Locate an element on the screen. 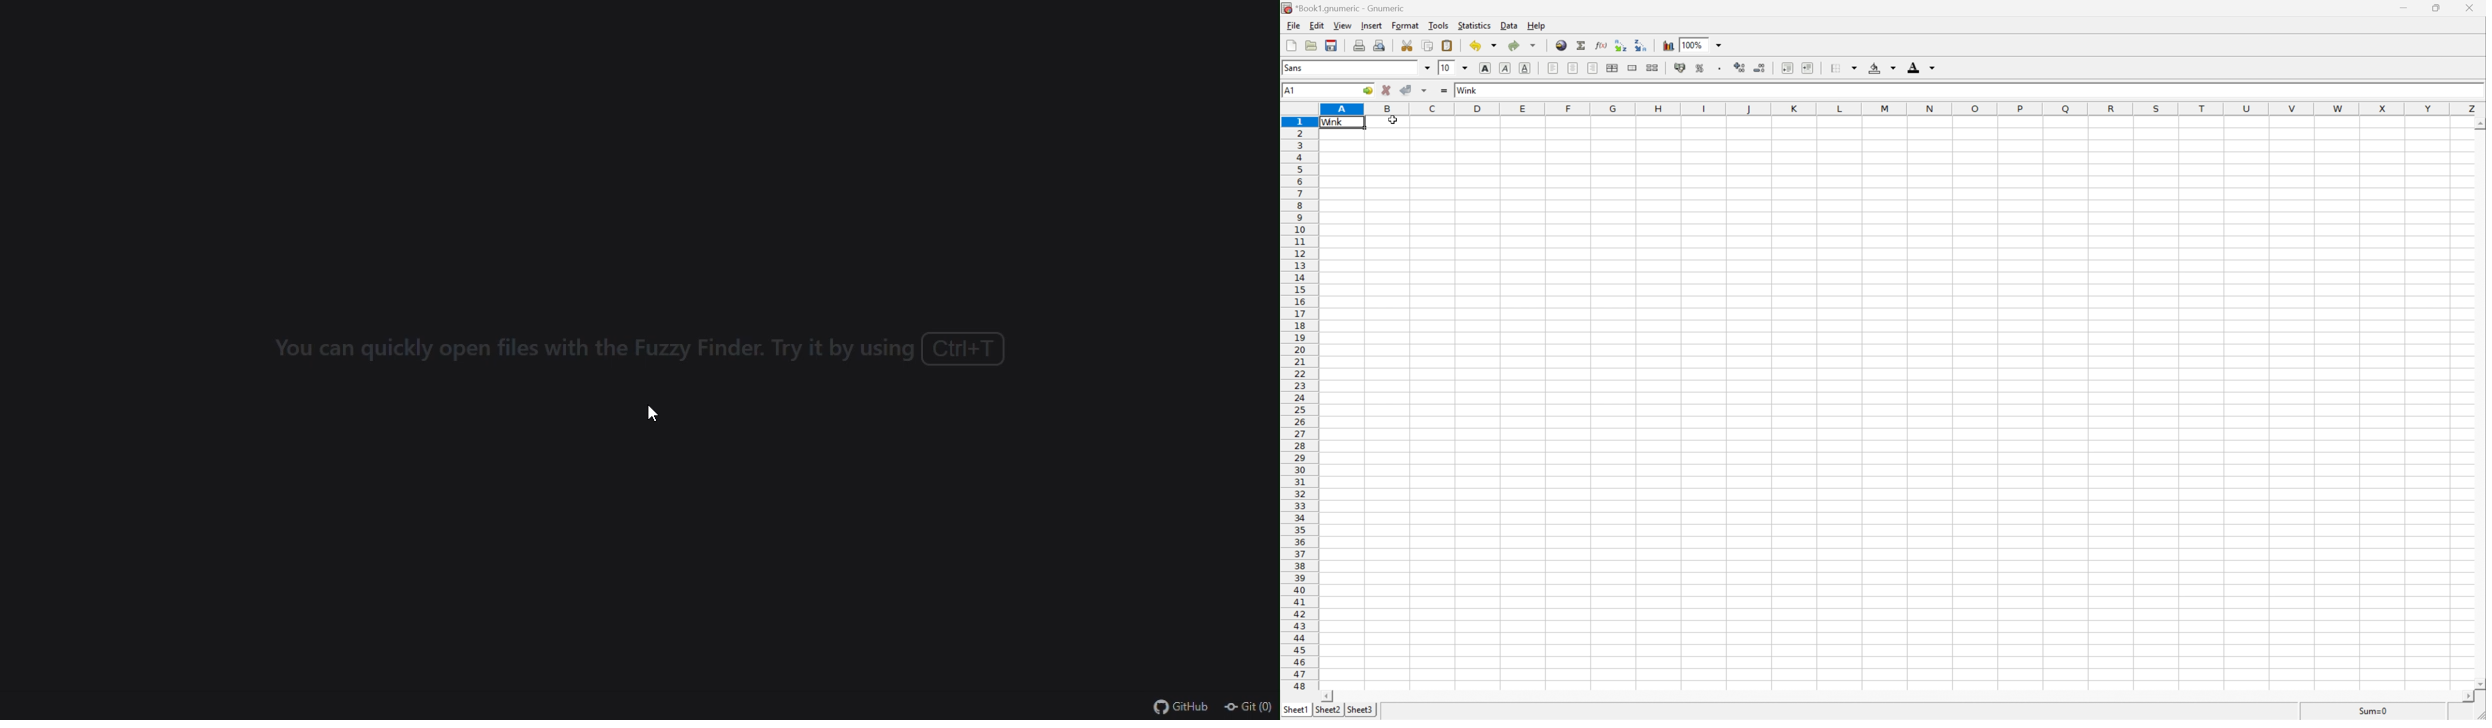  sum in current cell is located at coordinates (1581, 45).